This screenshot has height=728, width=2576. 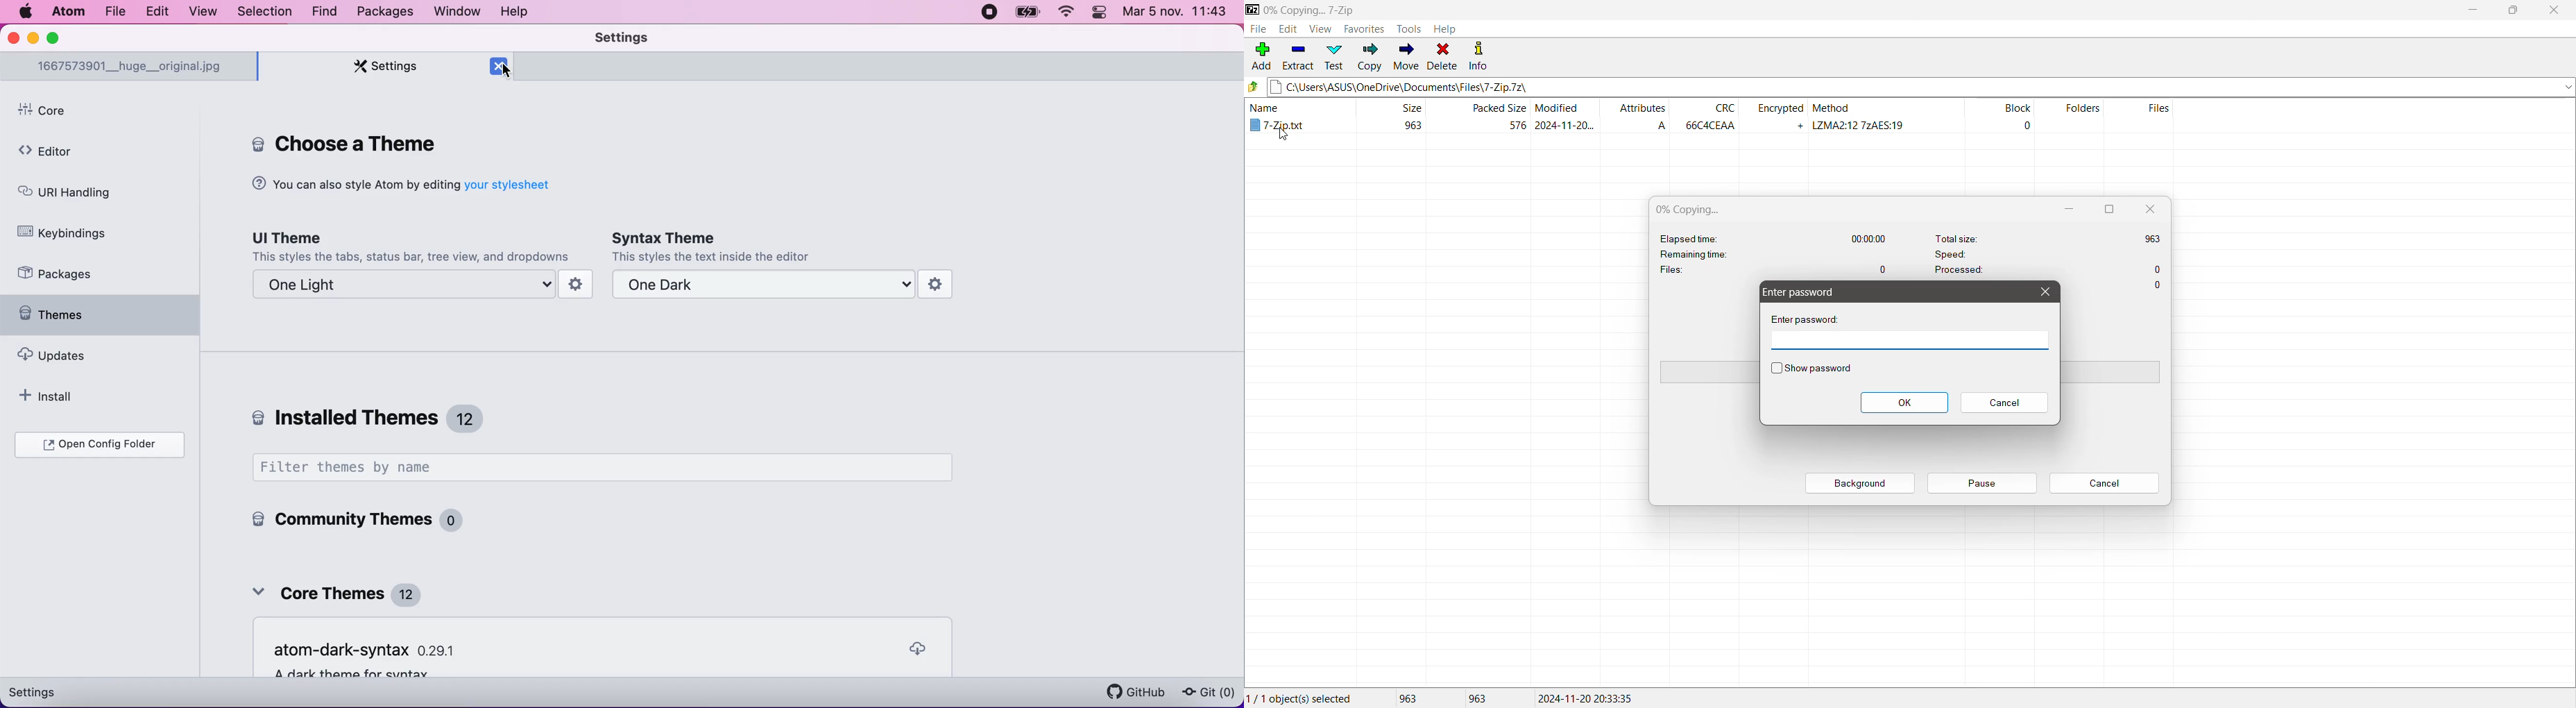 I want to click on one light, so click(x=417, y=284).